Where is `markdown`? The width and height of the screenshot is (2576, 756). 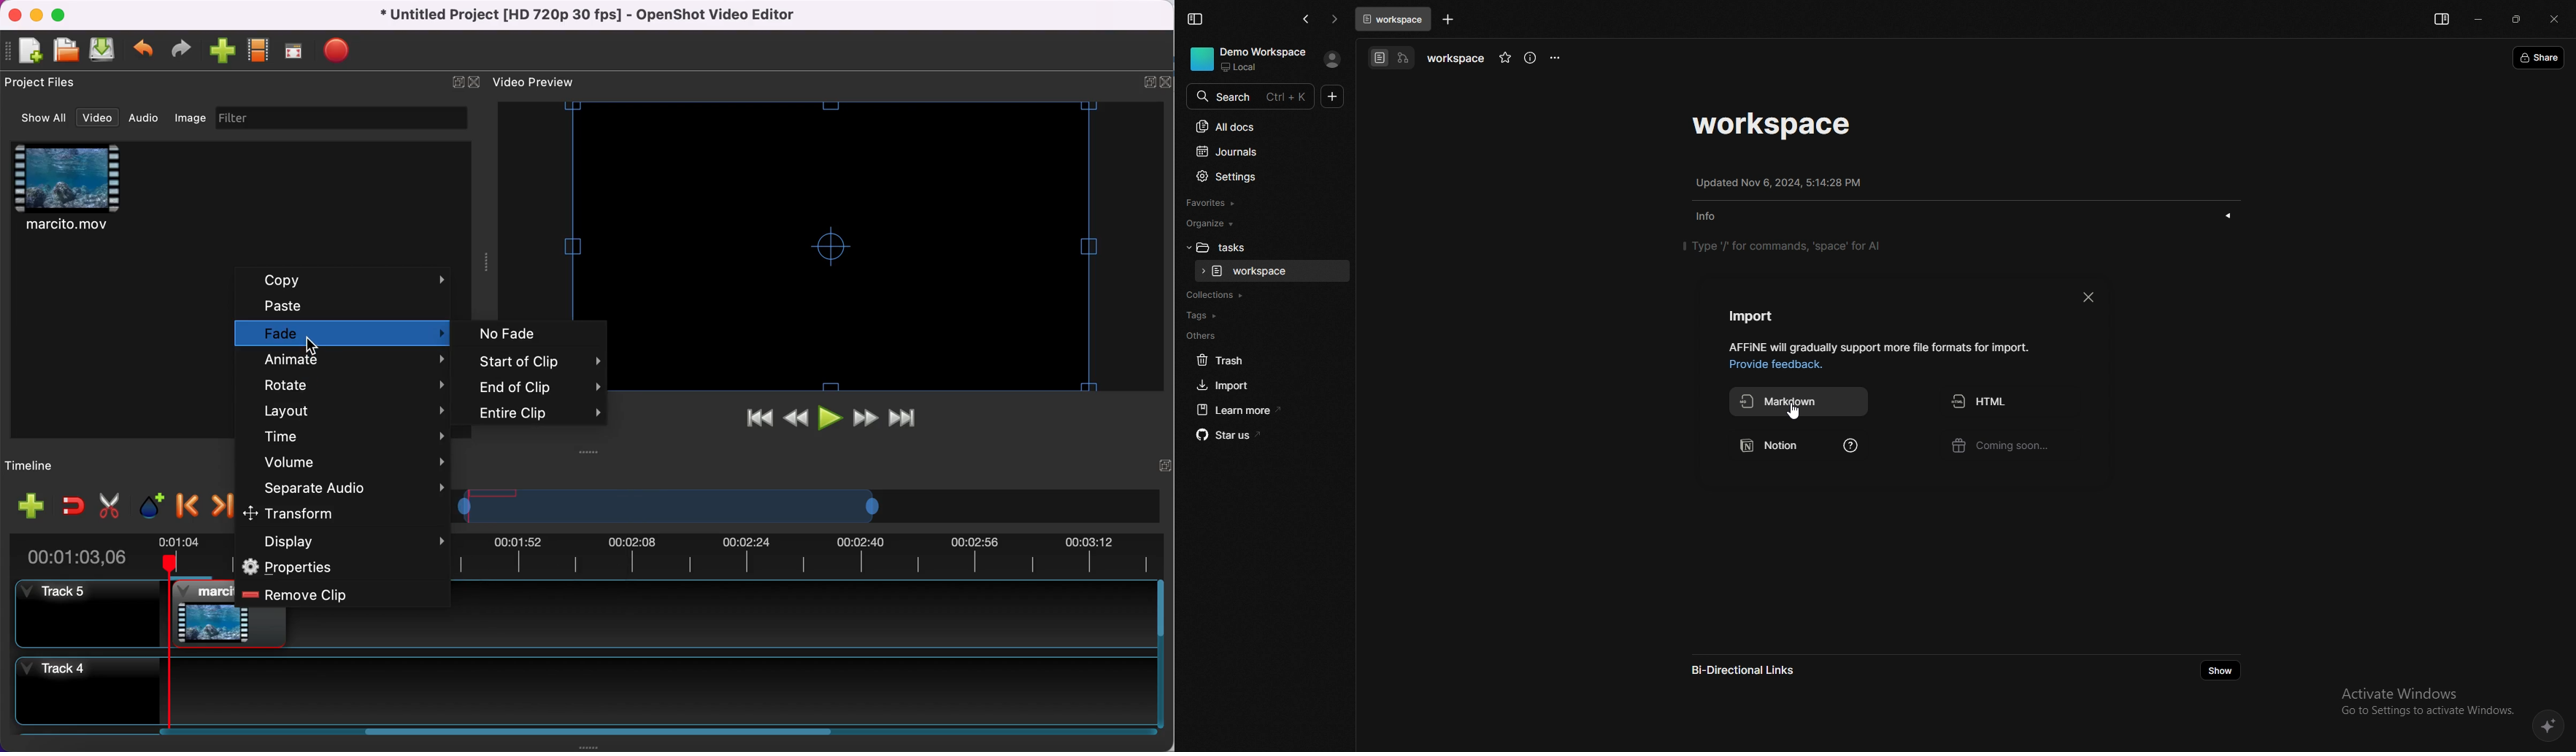
markdown is located at coordinates (1800, 402).